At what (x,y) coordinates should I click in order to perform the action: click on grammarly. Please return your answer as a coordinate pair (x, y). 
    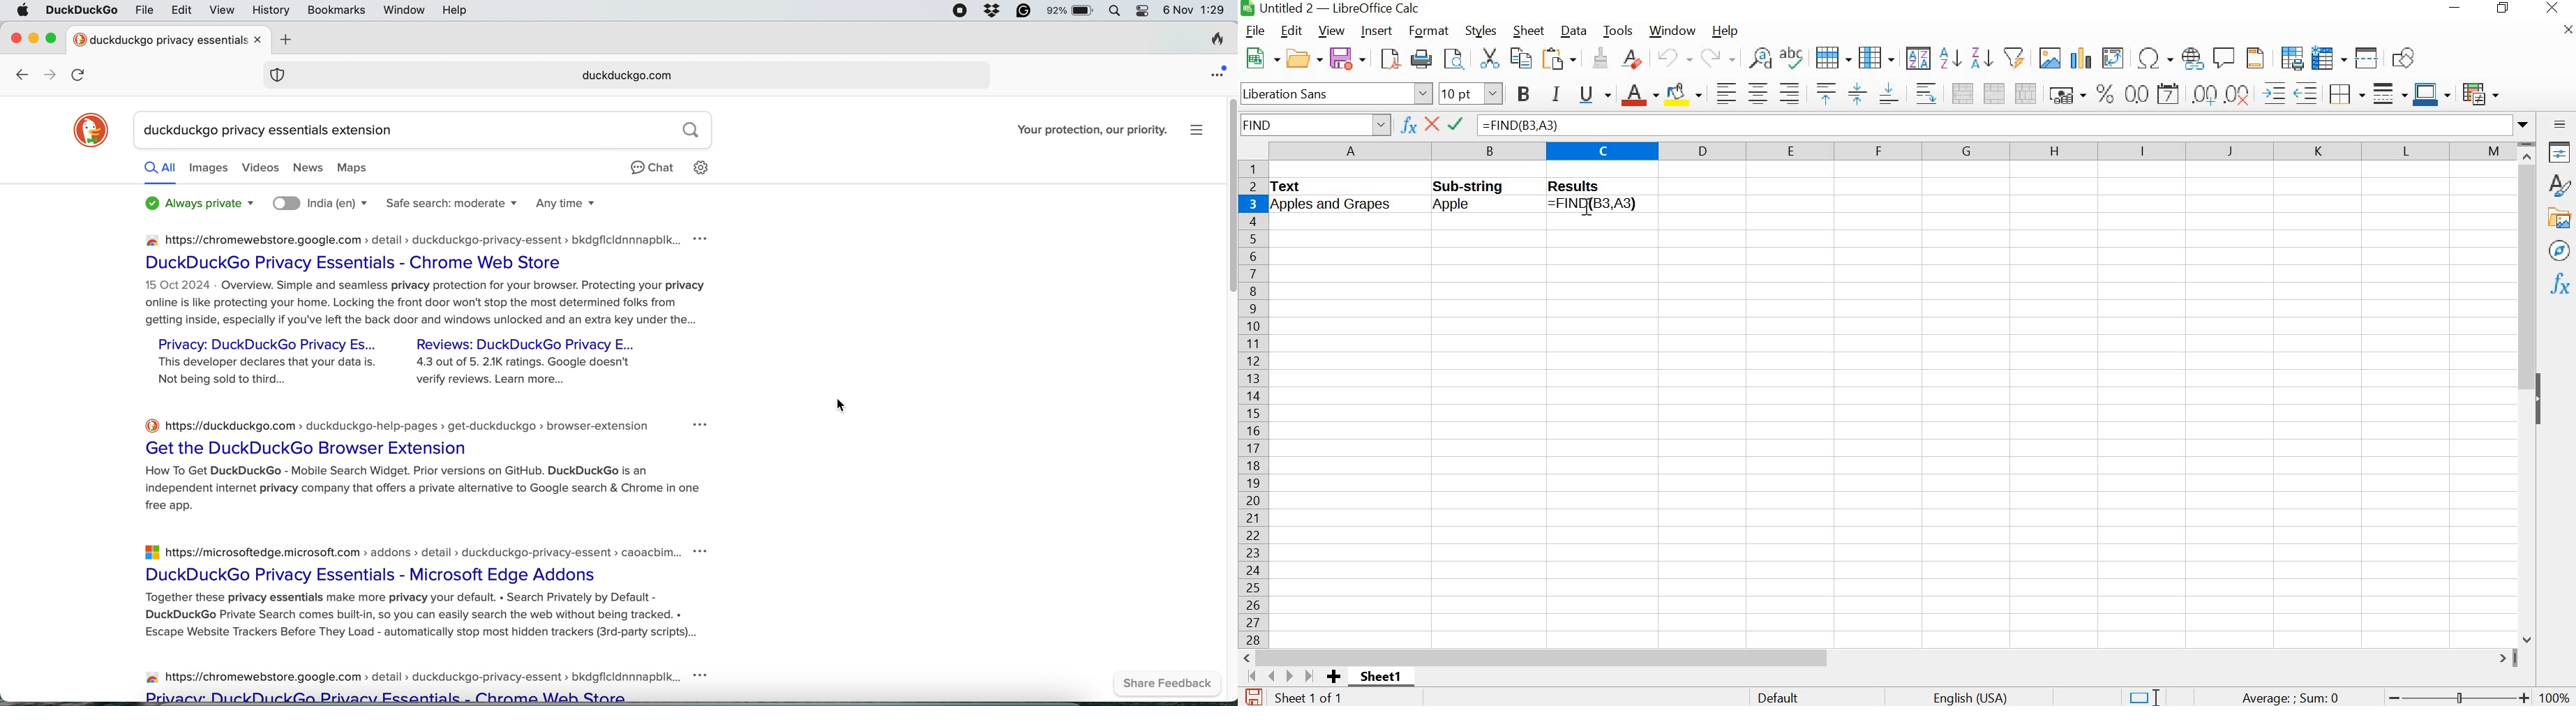
    Looking at the image, I should click on (1028, 11).